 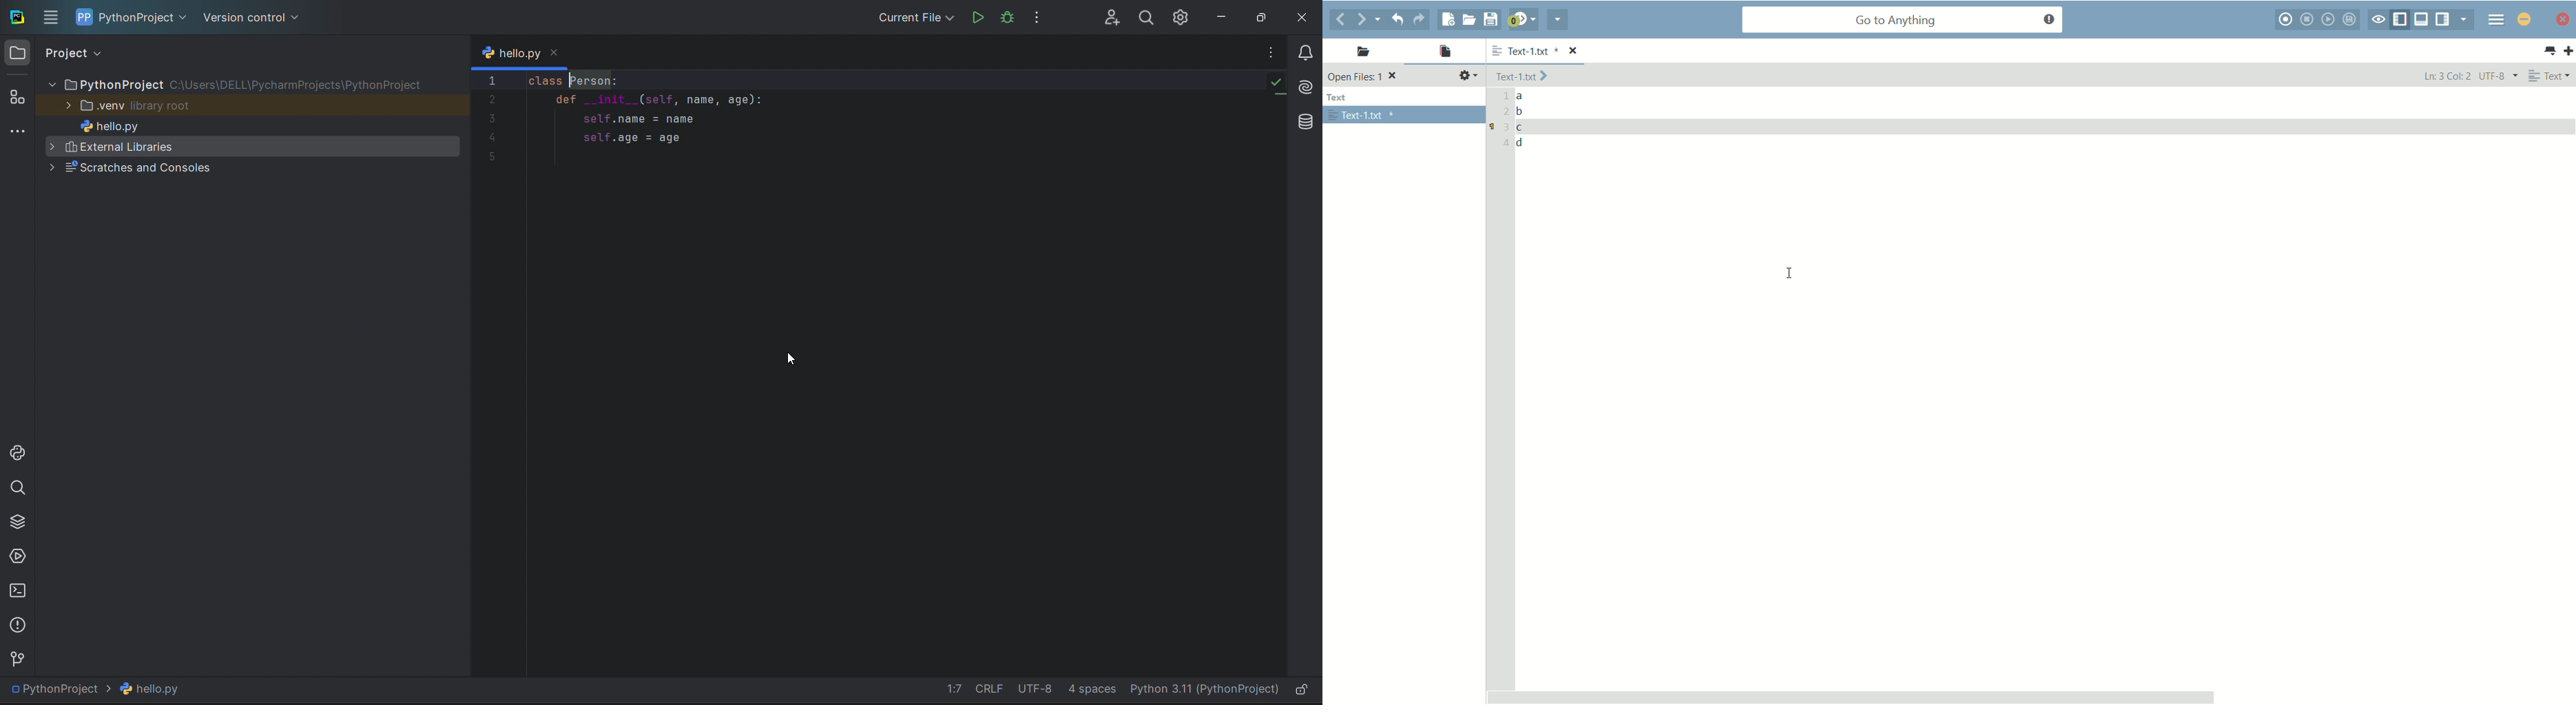 I want to click on run, so click(x=979, y=18).